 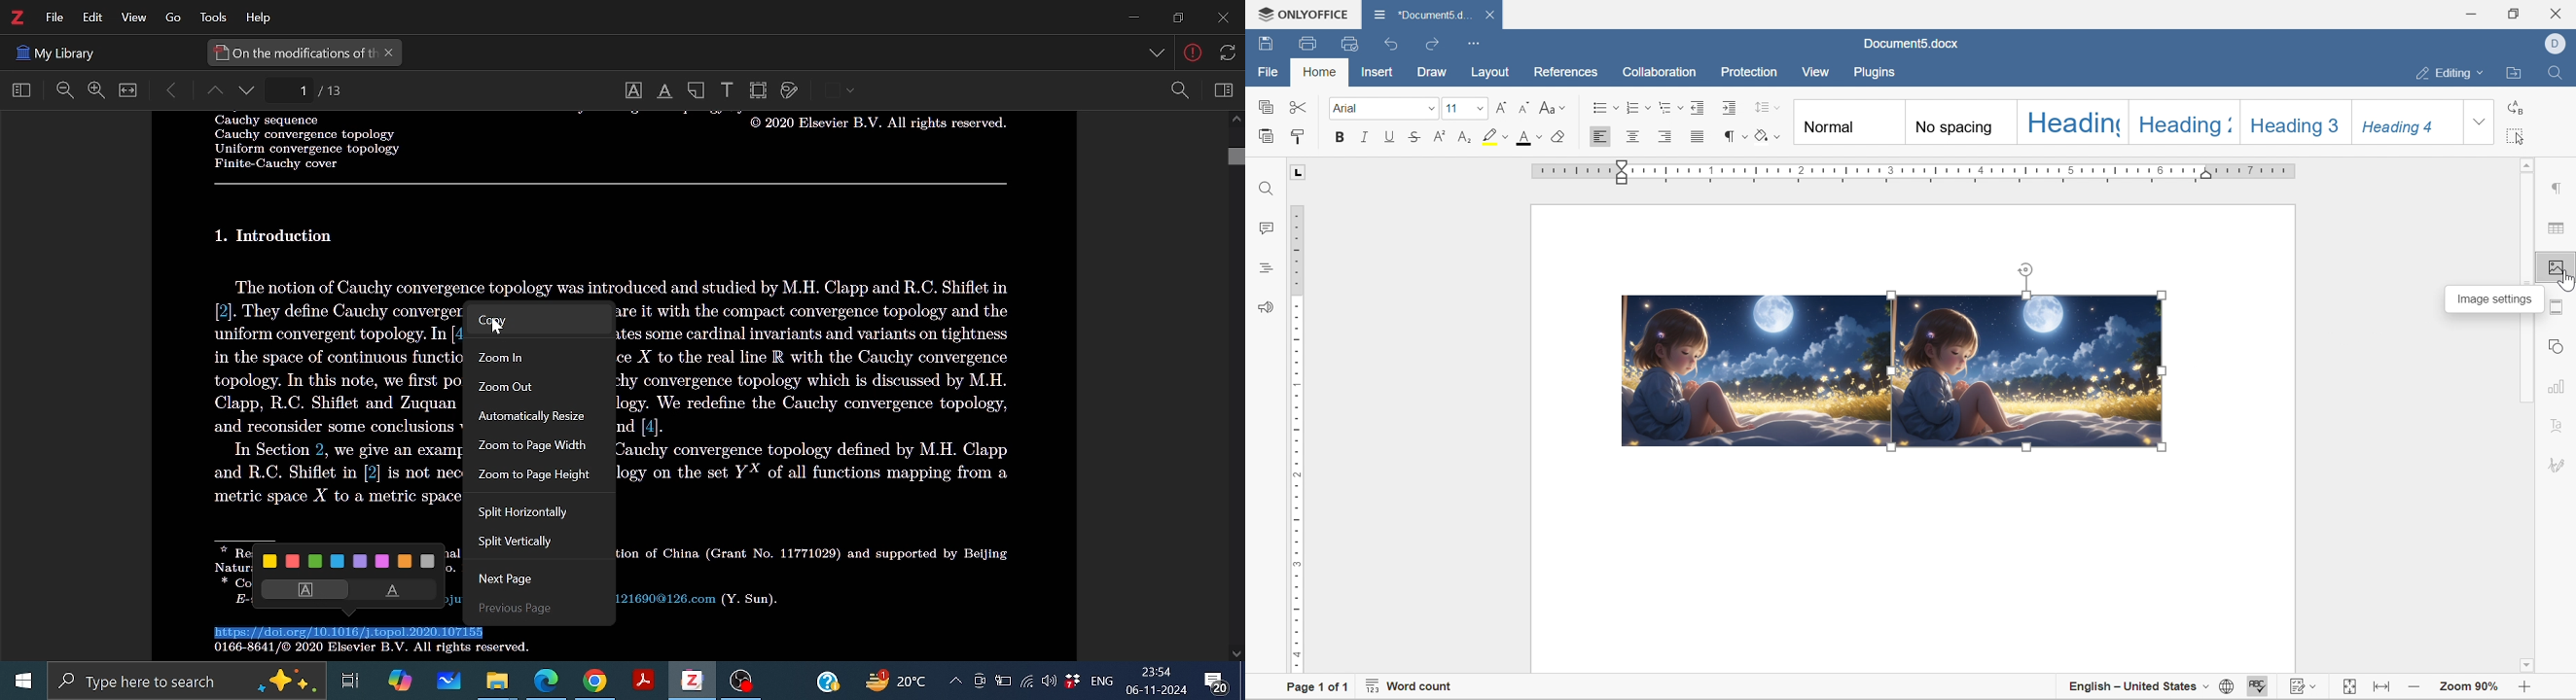 I want to click on english - united states, so click(x=2138, y=686).